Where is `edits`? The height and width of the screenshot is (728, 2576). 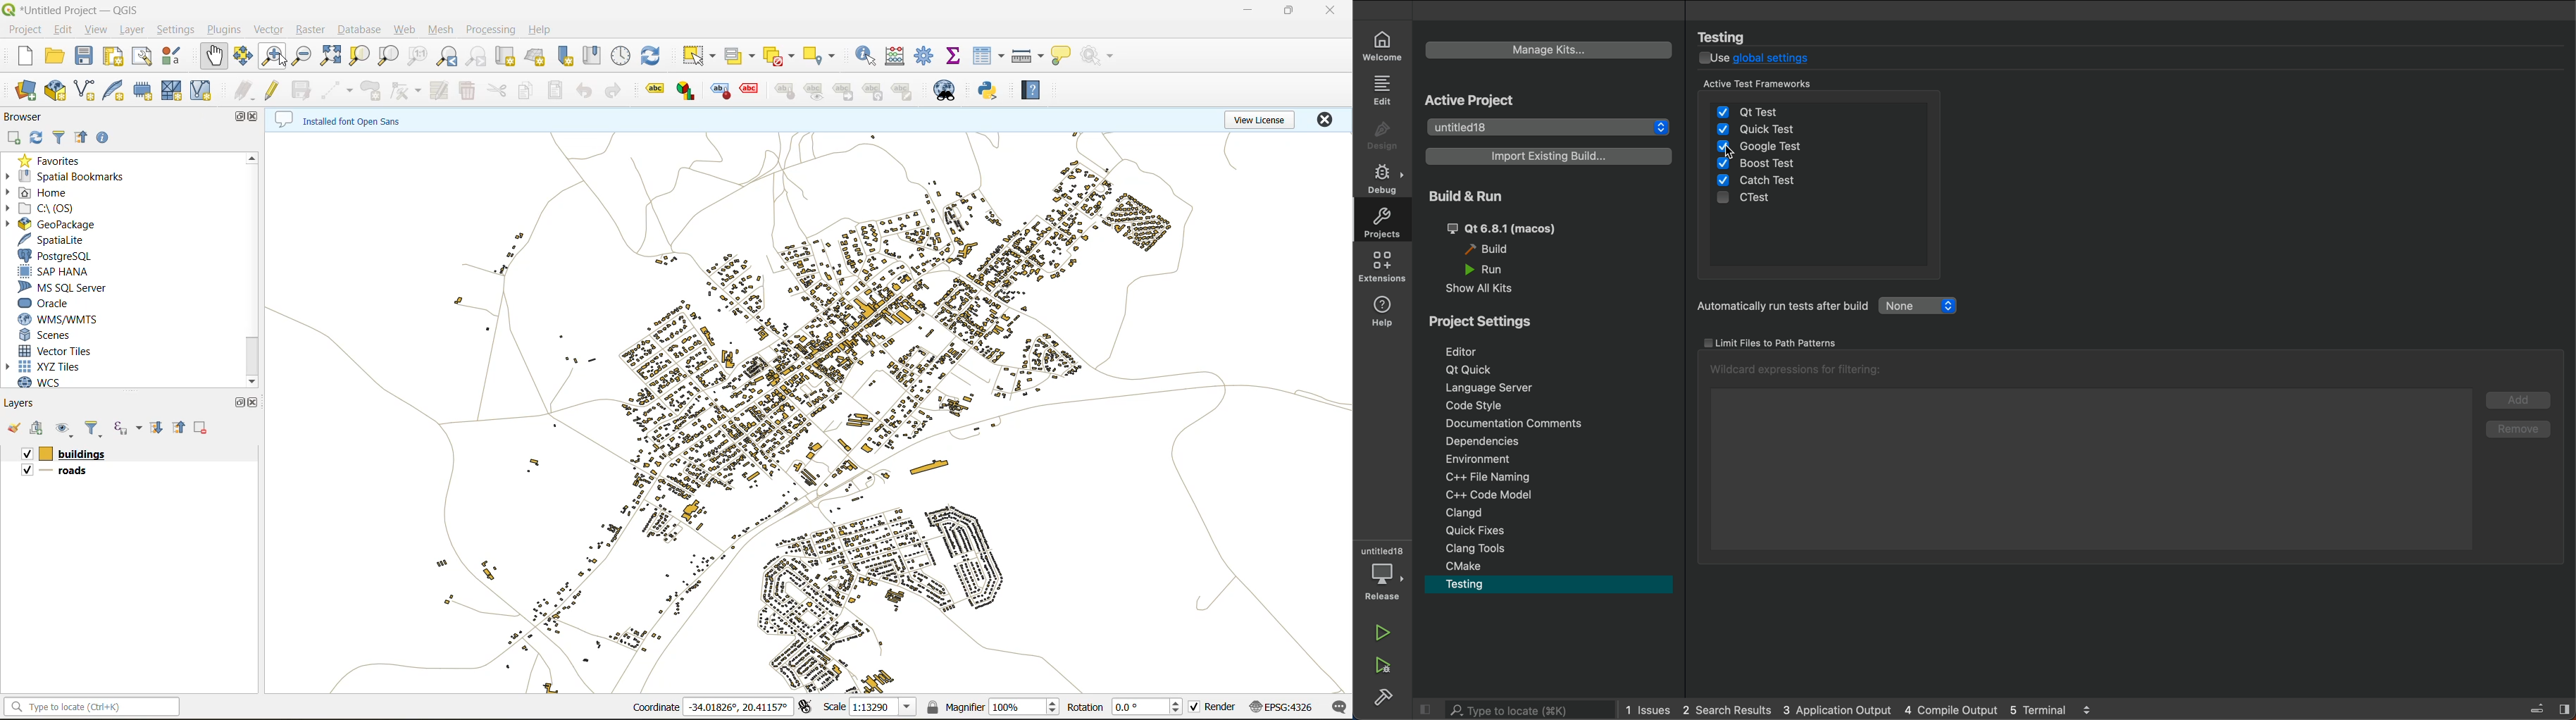 edits is located at coordinates (242, 91).